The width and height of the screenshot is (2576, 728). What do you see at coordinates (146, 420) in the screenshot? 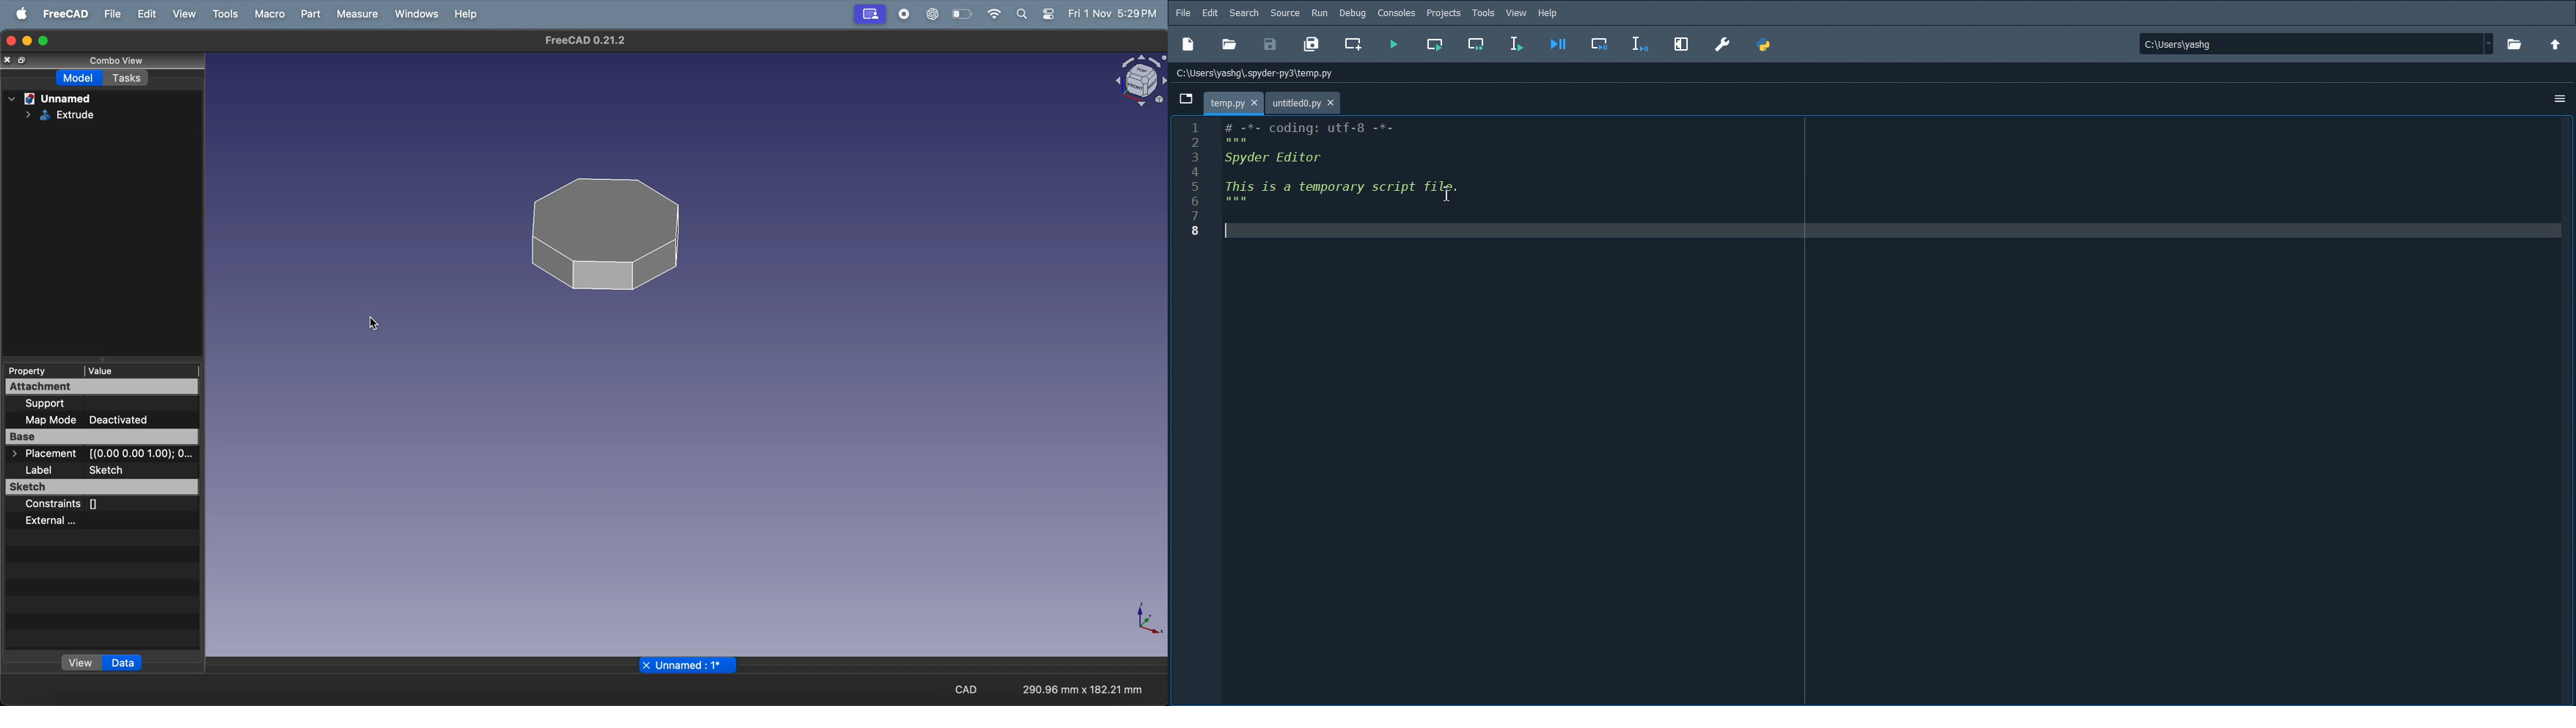
I see `deactivated` at bounding box center [146, 420].